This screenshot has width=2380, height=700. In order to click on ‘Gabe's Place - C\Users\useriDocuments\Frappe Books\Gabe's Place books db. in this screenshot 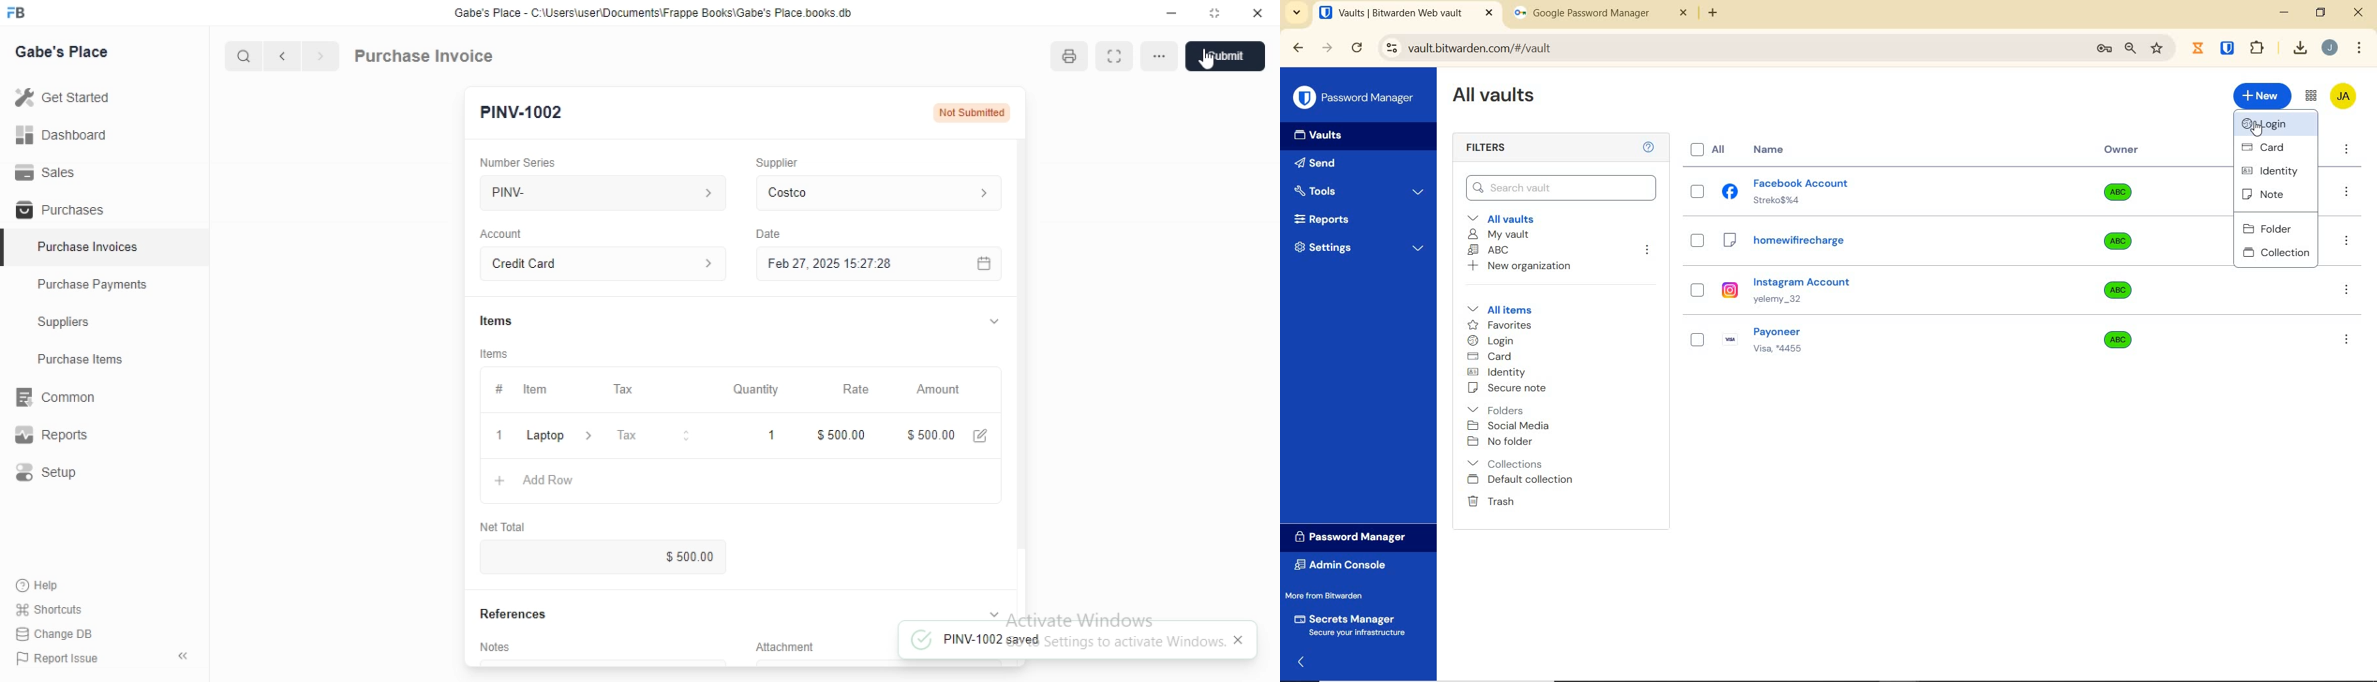, I will do `click(653, 12)`.